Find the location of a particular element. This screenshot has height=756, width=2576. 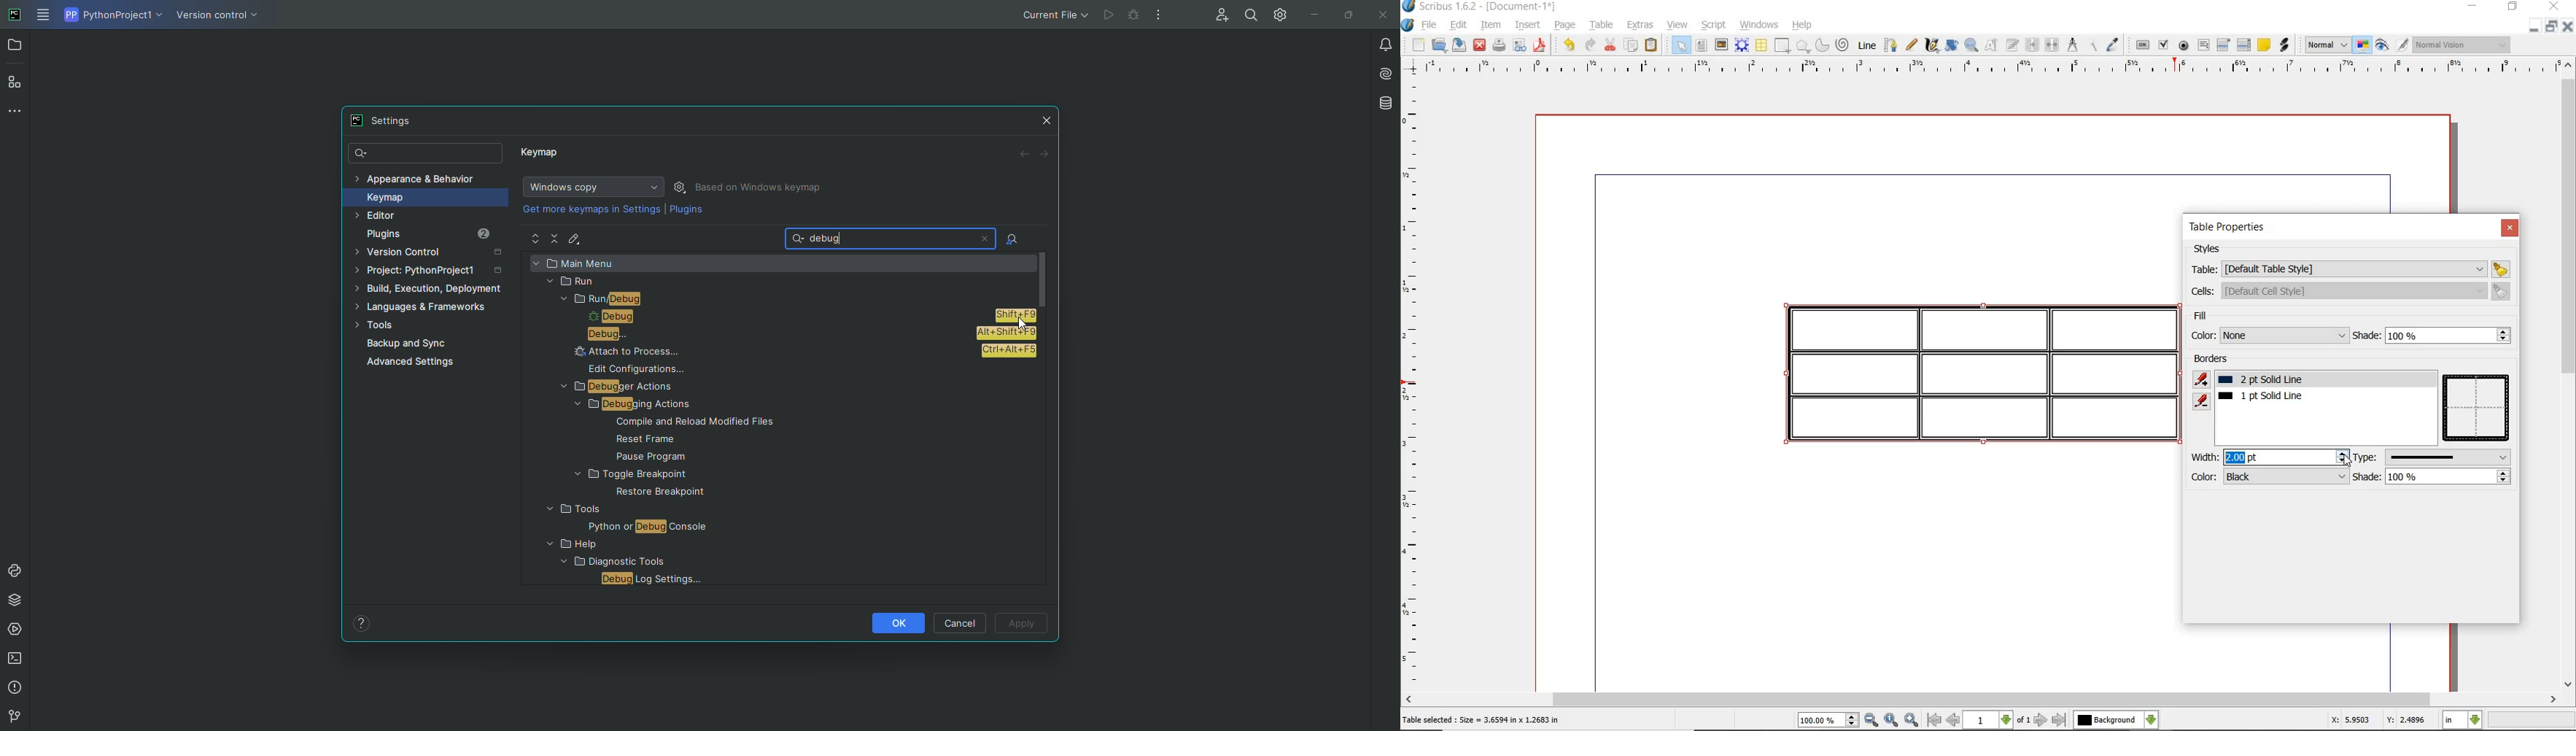

CLOSE is located at coordinates (2555, 6).